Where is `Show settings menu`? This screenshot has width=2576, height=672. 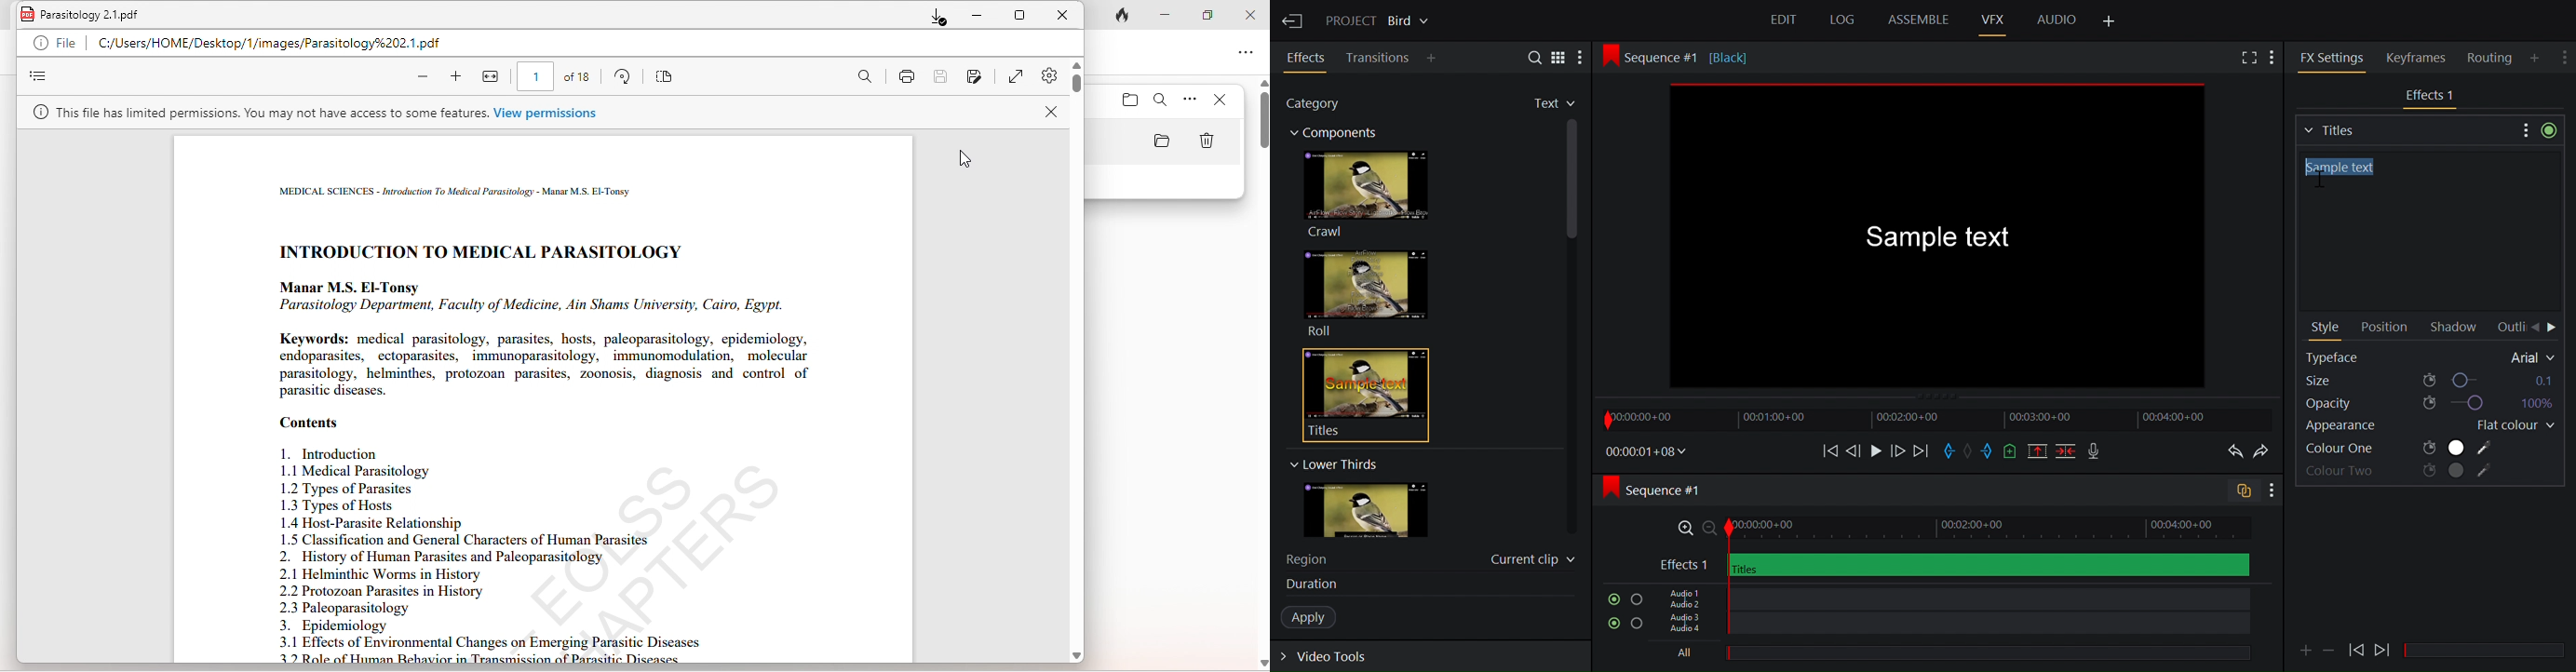
Show settings menu is located at coordinates (2271, 491).